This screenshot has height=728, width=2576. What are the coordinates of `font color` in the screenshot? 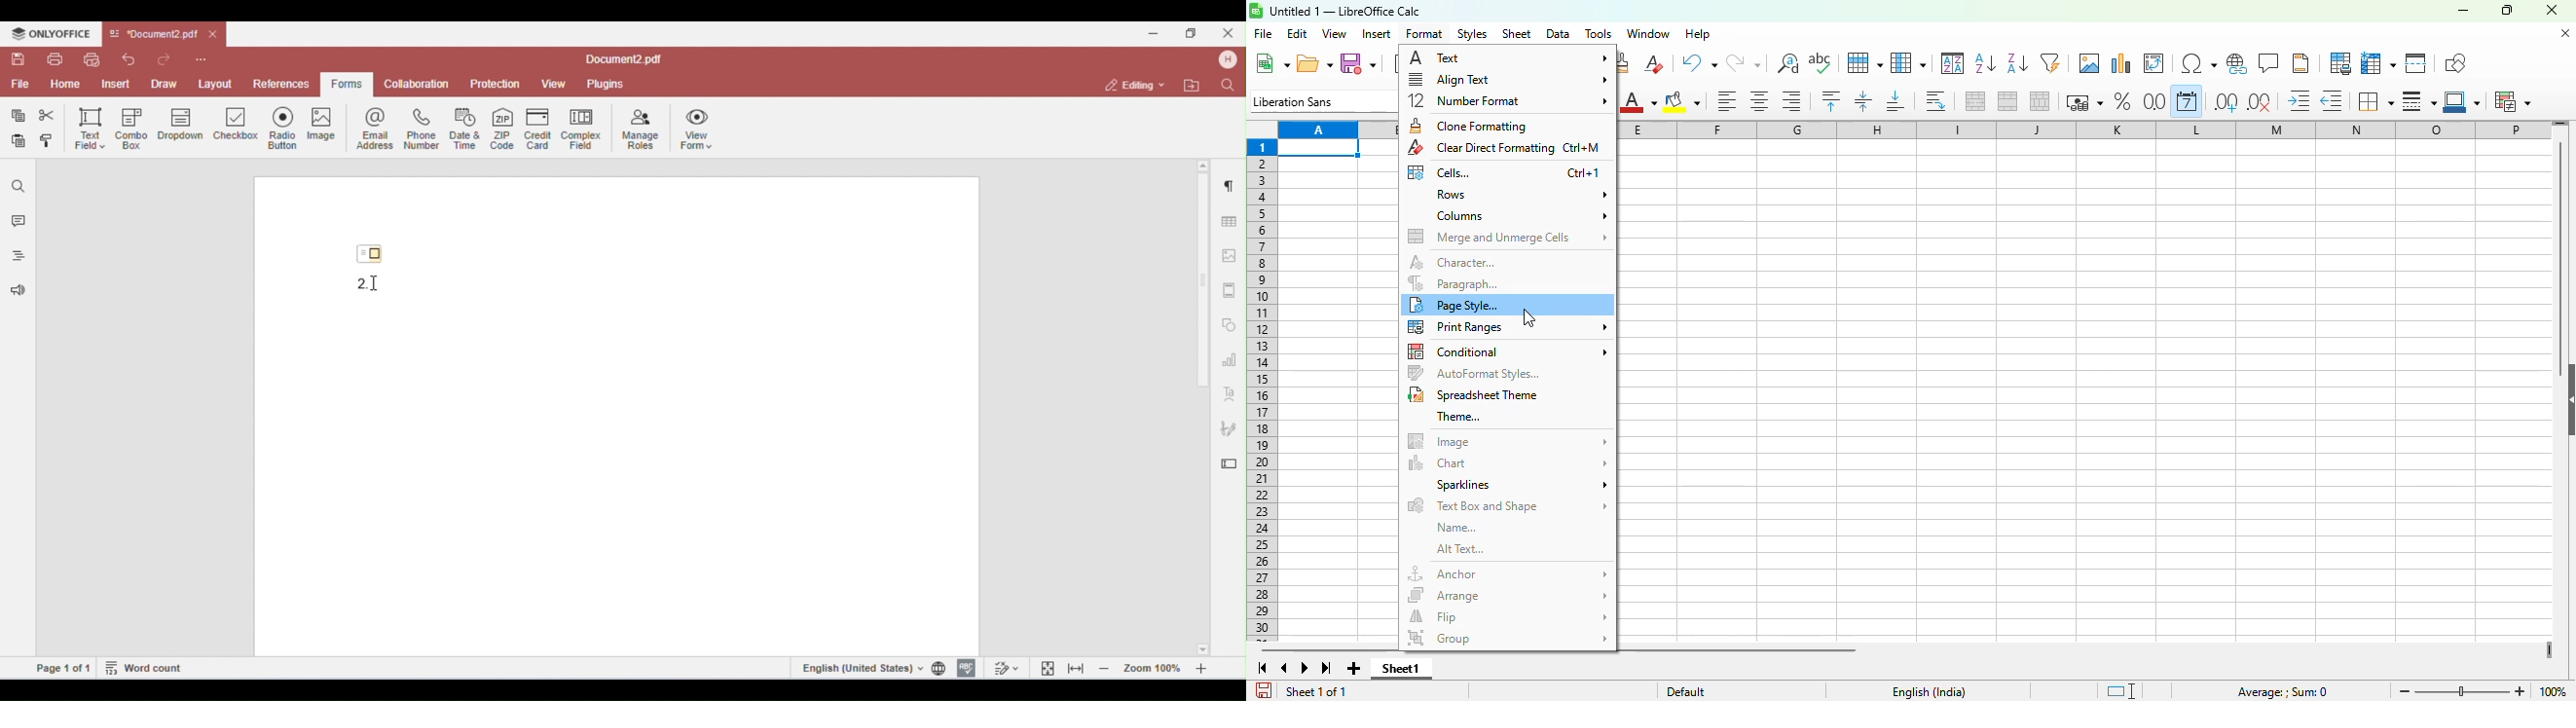 It's located at (1637, 102).